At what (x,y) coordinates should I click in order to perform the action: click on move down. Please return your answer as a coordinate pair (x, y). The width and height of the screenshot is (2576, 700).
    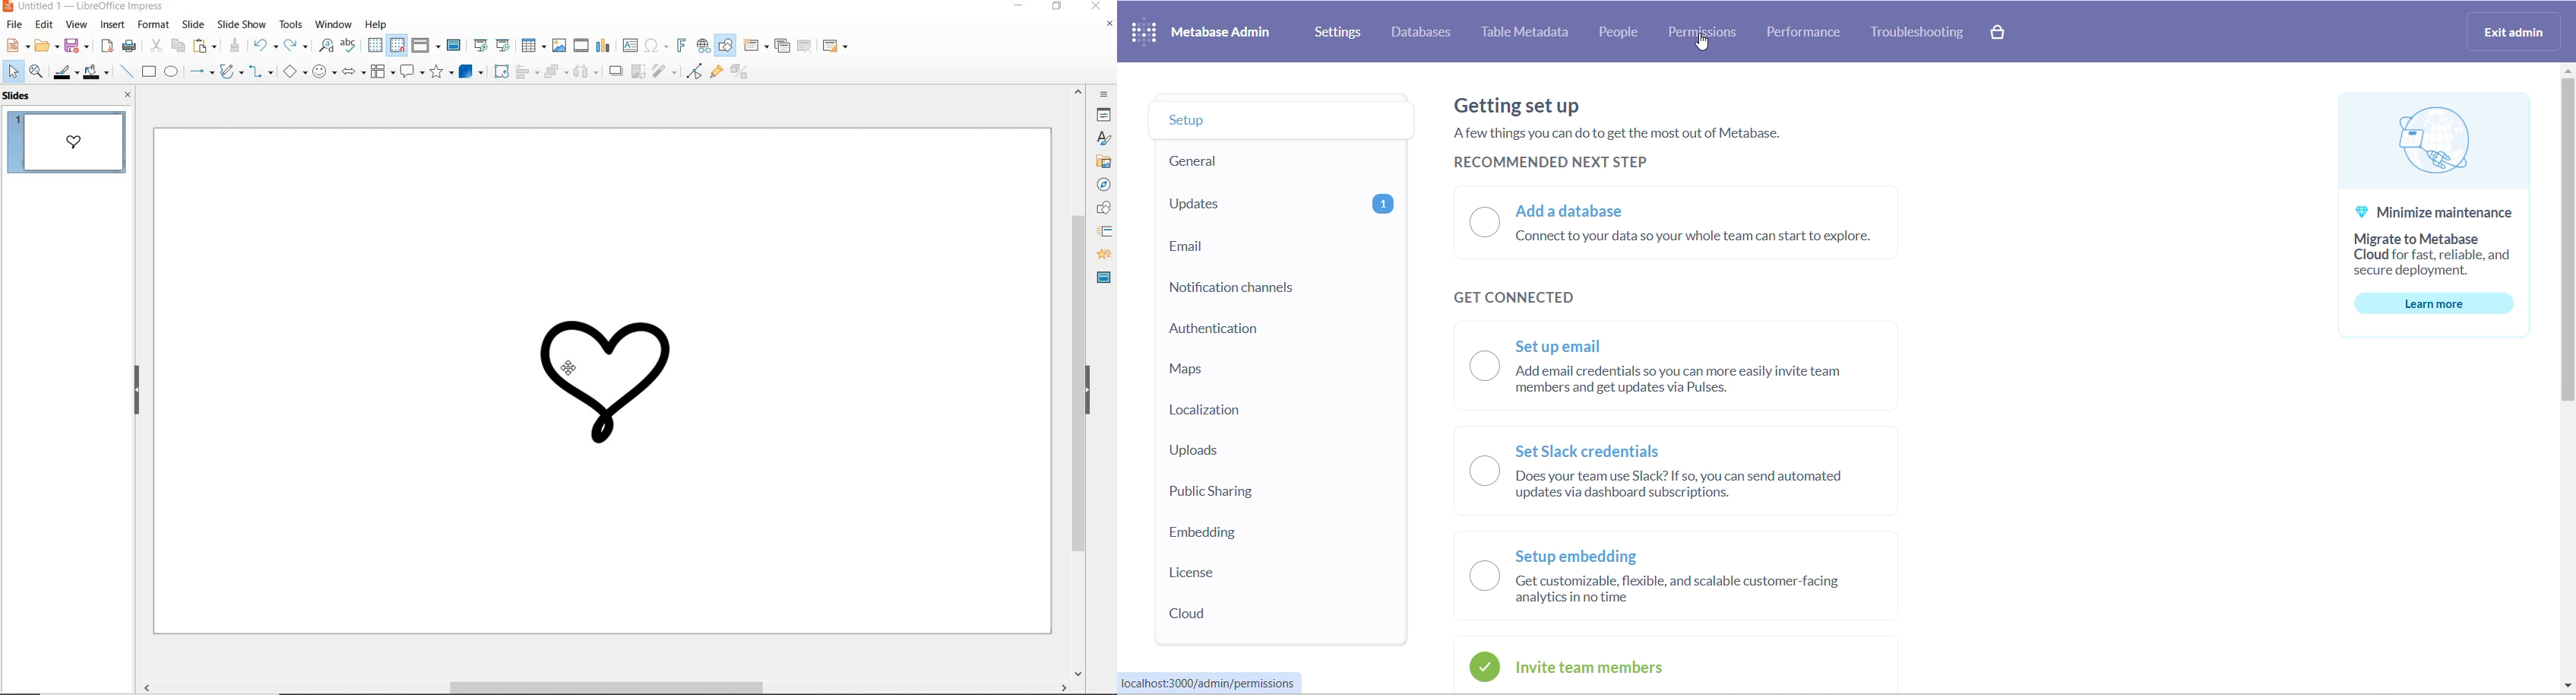
    Looking at the image, I should click on (2562, 686).